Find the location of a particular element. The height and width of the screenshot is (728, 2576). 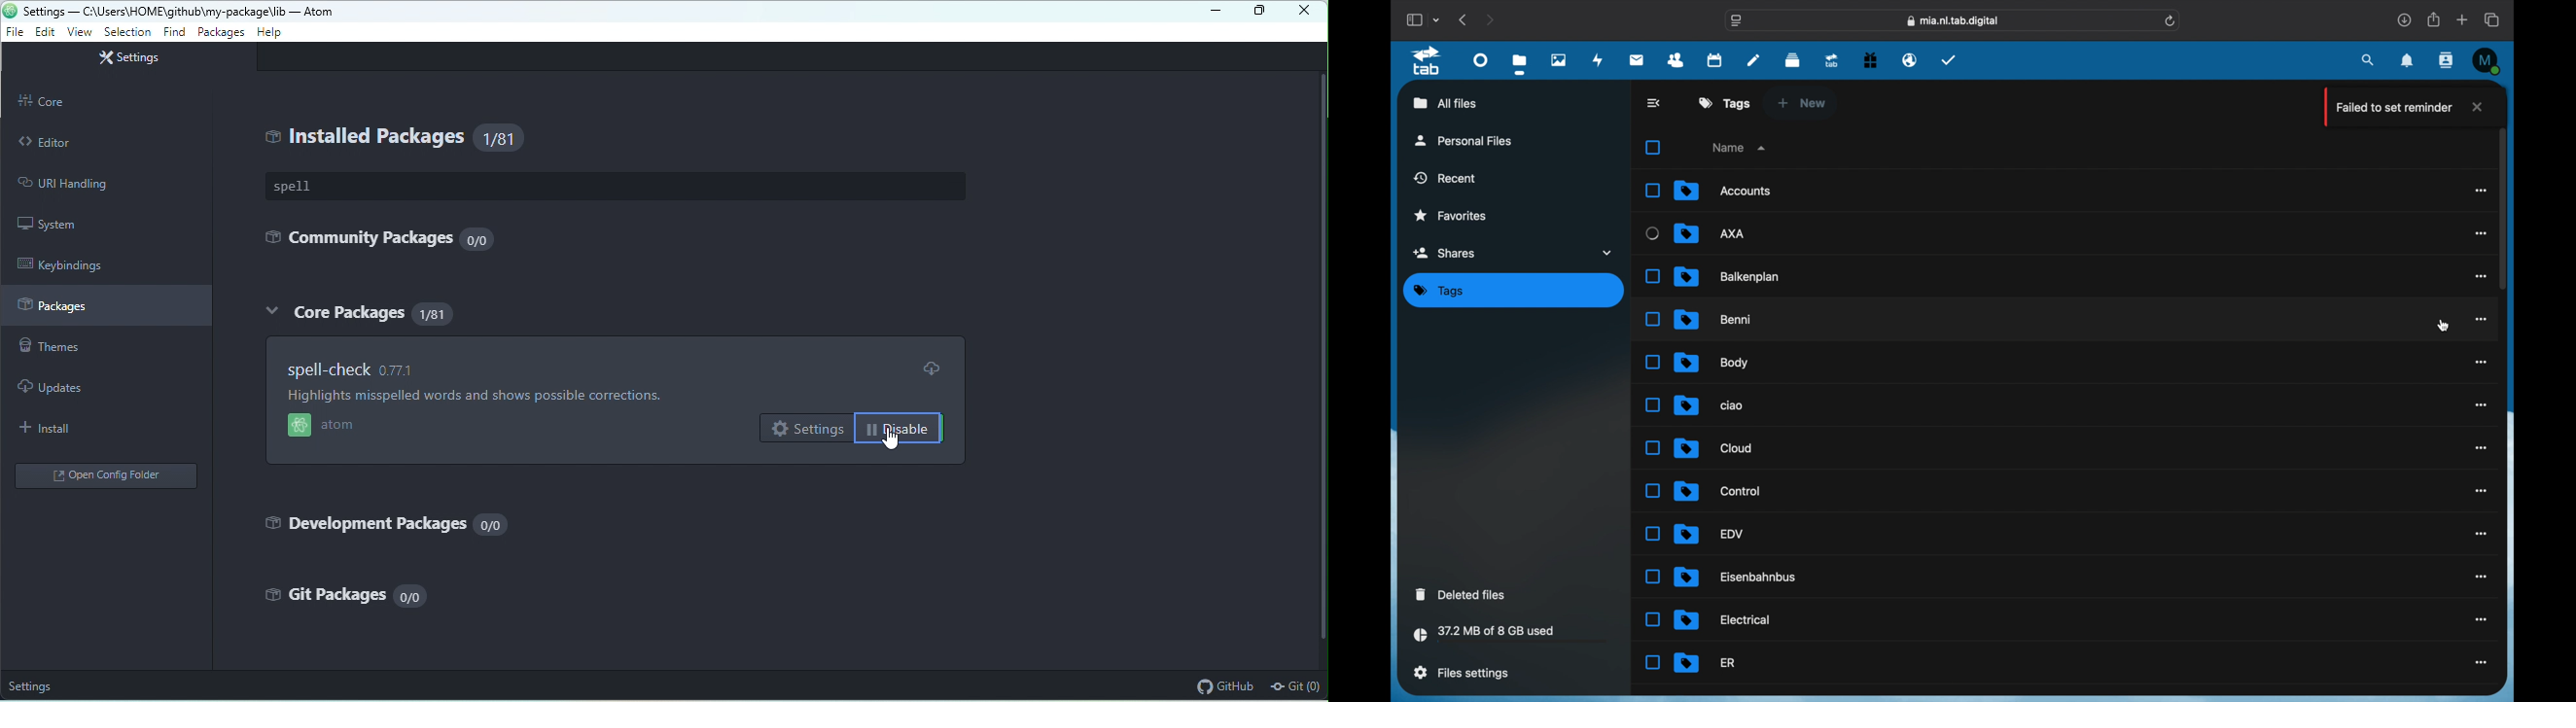

contacts is located at coordinates (1676, 60).